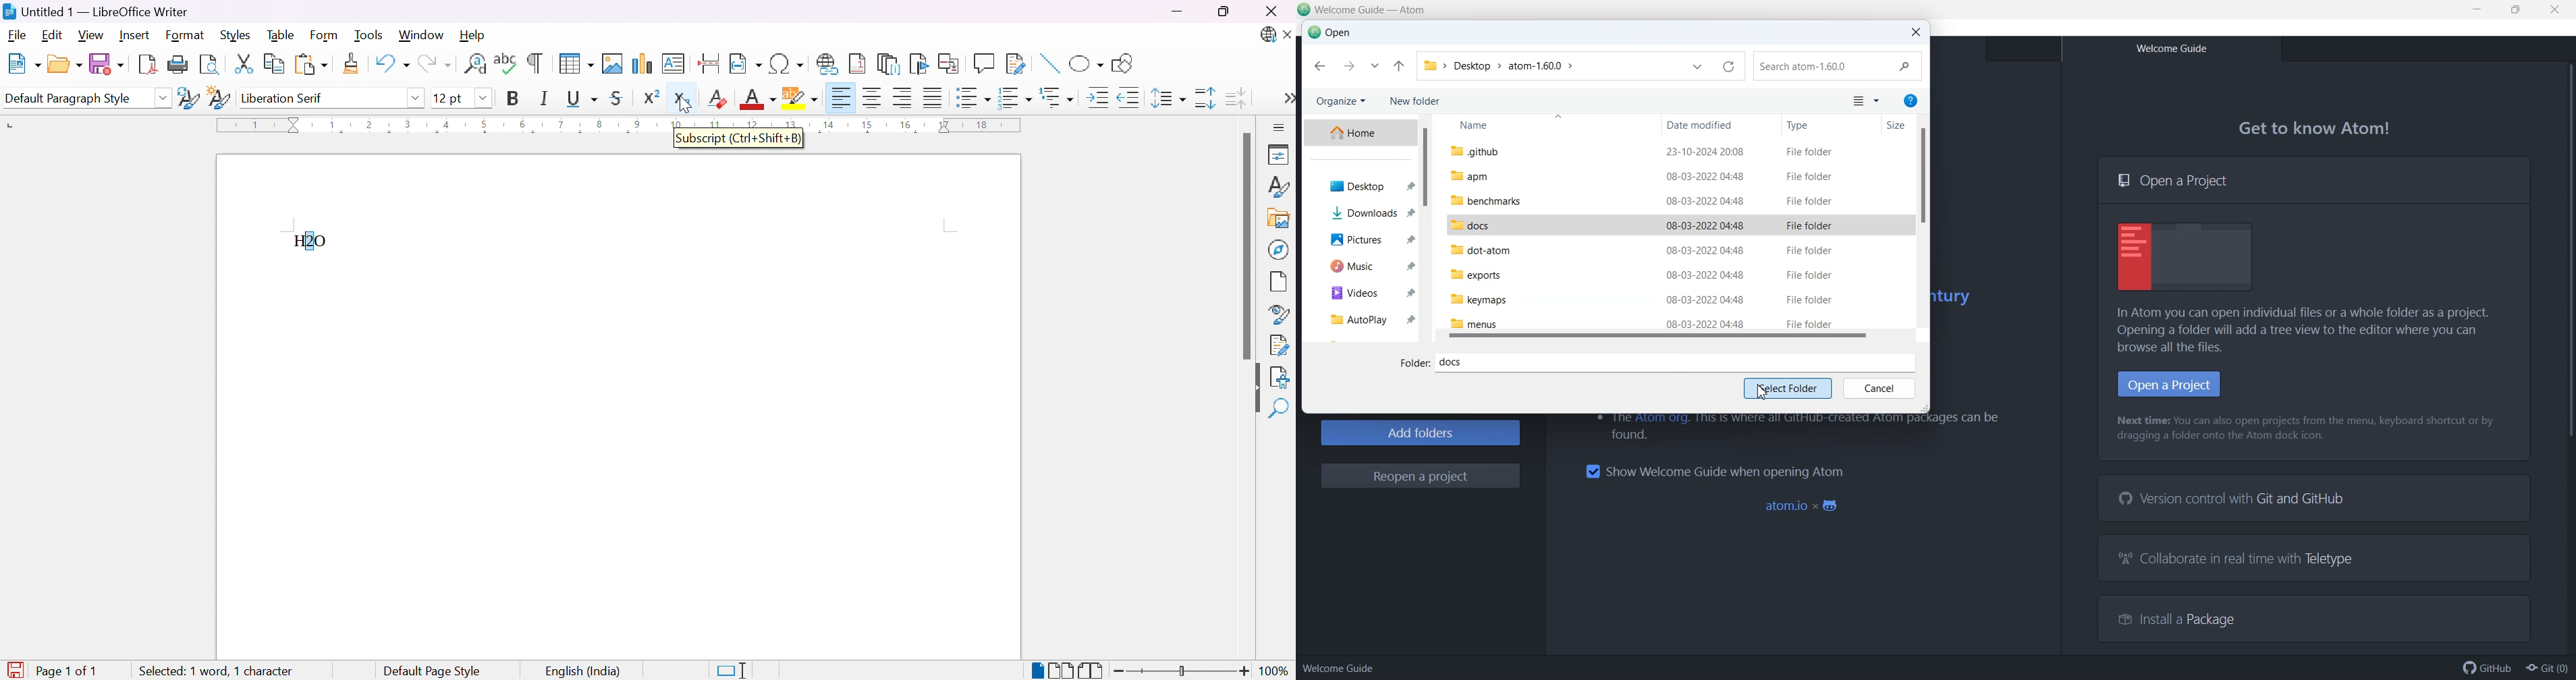 The width and height of the screenshot is (2576, 700). What do you see at coordinates (1722, 125) in the screenshot?
I see `Date modified` at bounding box center [1722, 125].